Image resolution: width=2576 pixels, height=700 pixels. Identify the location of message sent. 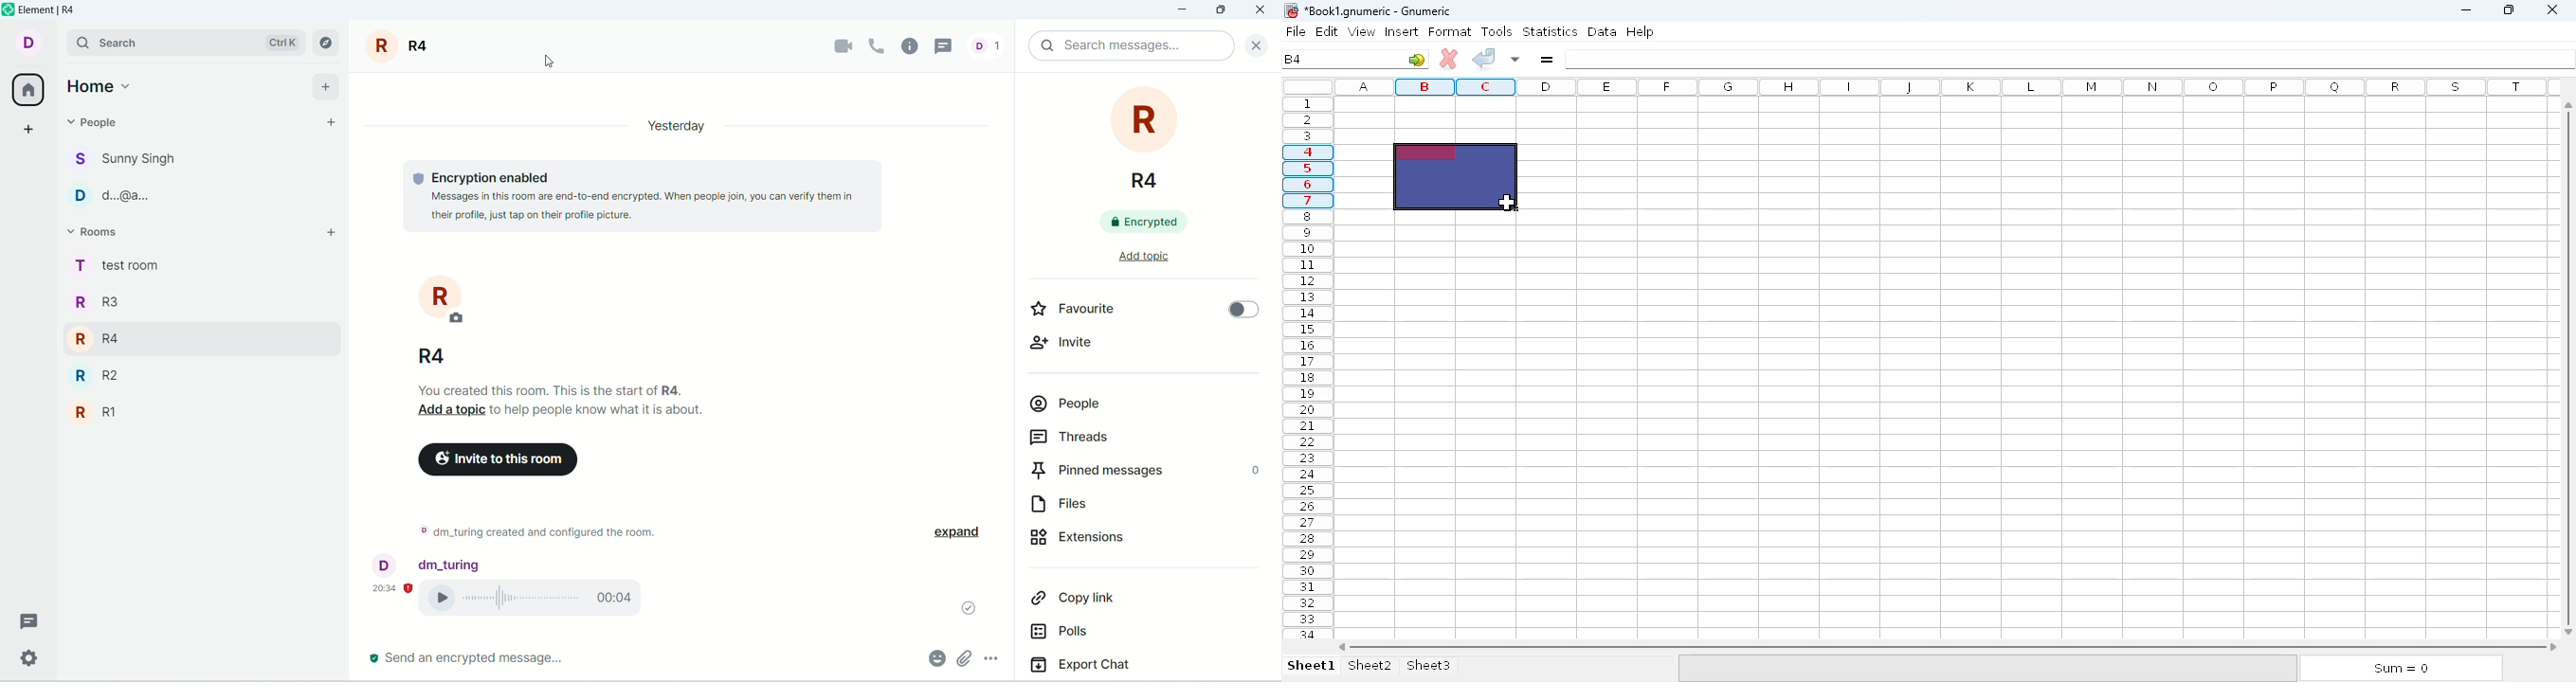
(963, 605).